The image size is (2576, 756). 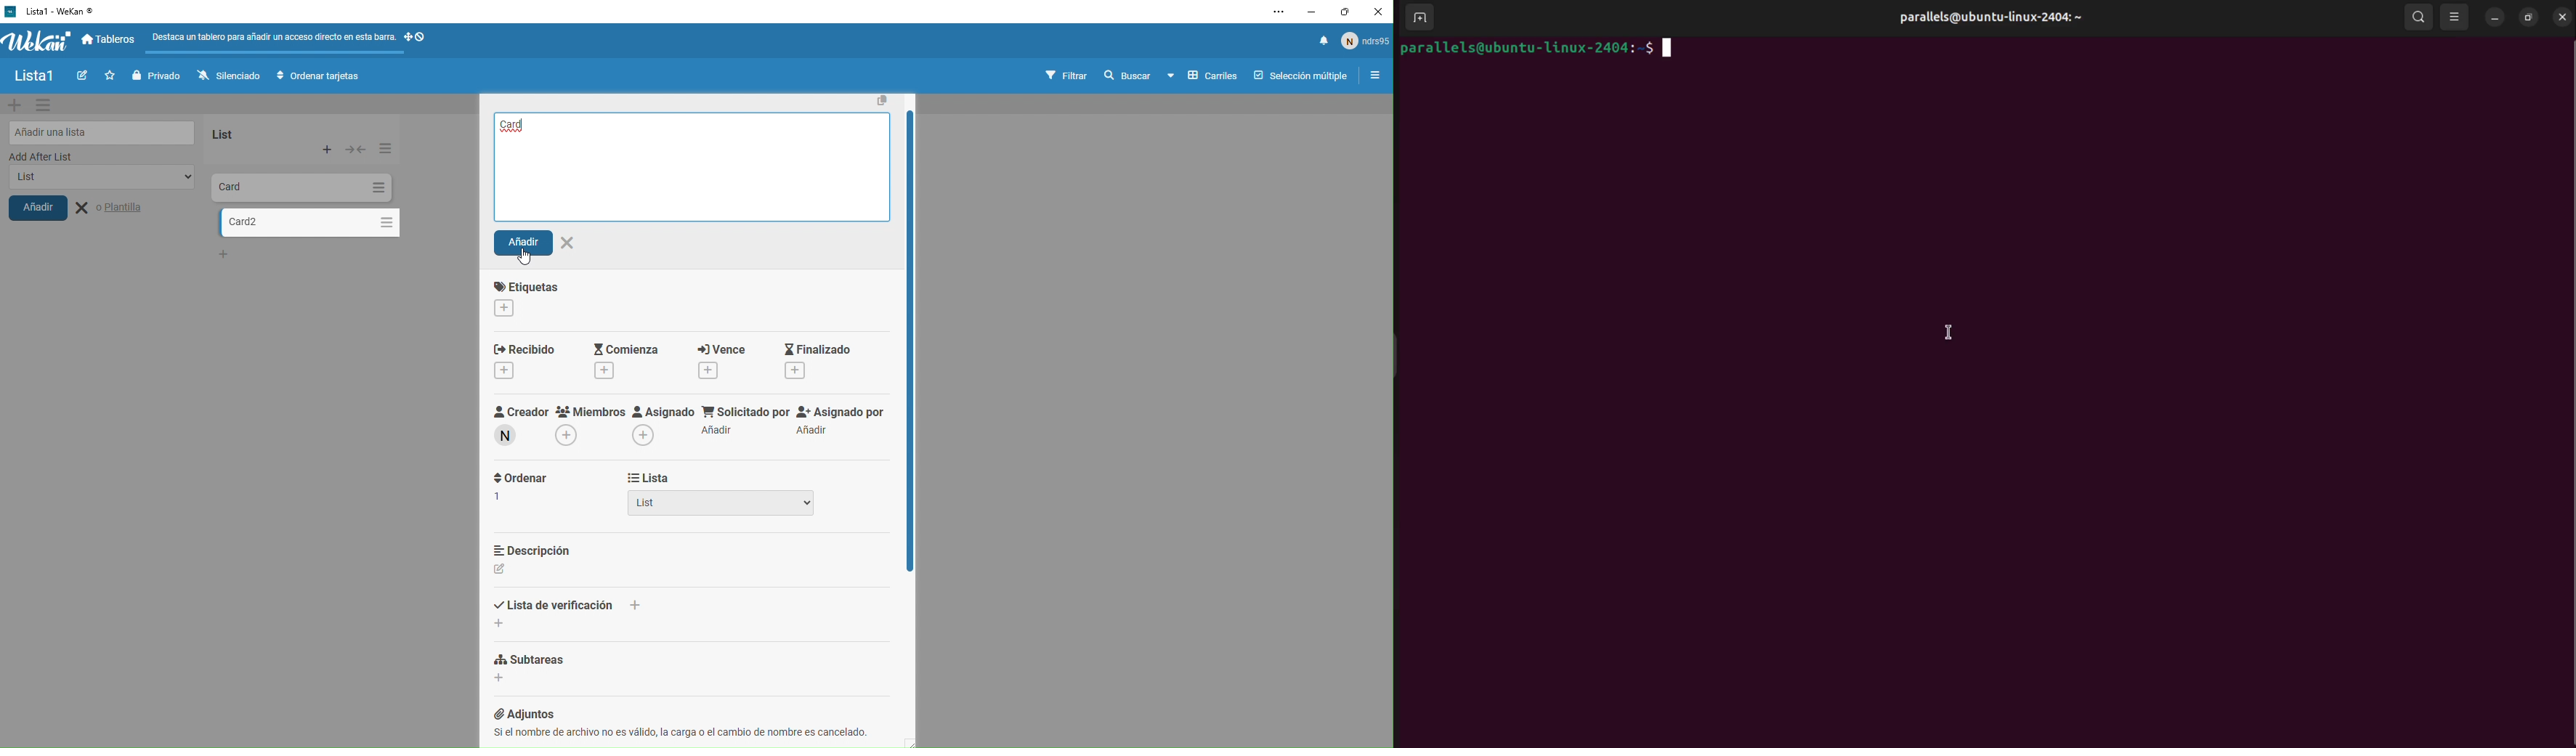 What do you see at coordinates (1366, 44) in the screenshot?
I see `usuario` at bounding box center [1366, 44].